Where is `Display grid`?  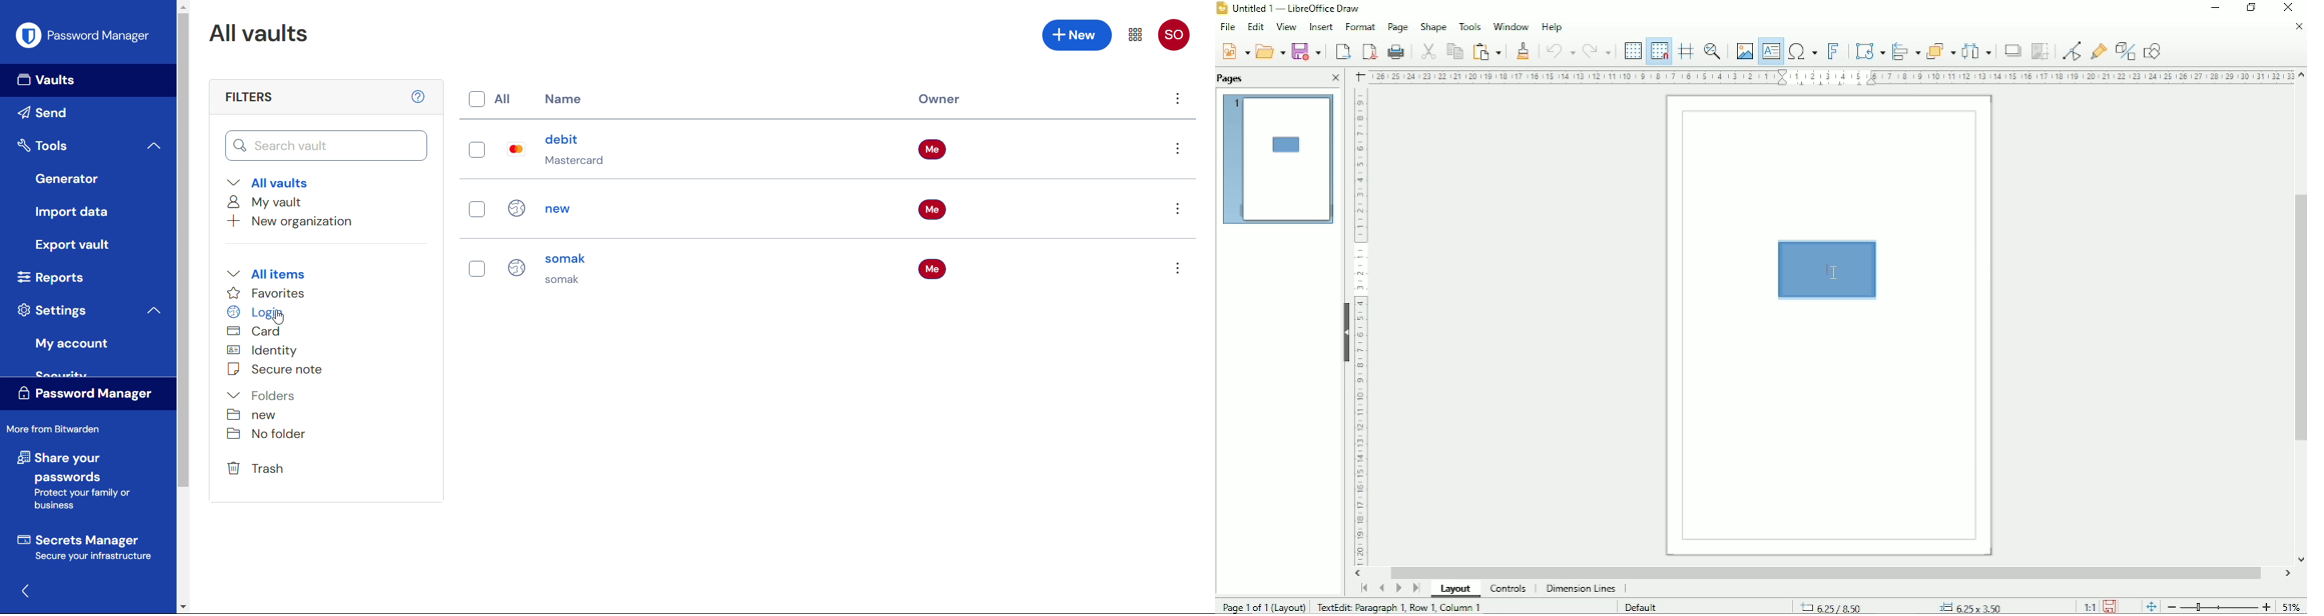
Display grid is located at coordinates (1632, 49).